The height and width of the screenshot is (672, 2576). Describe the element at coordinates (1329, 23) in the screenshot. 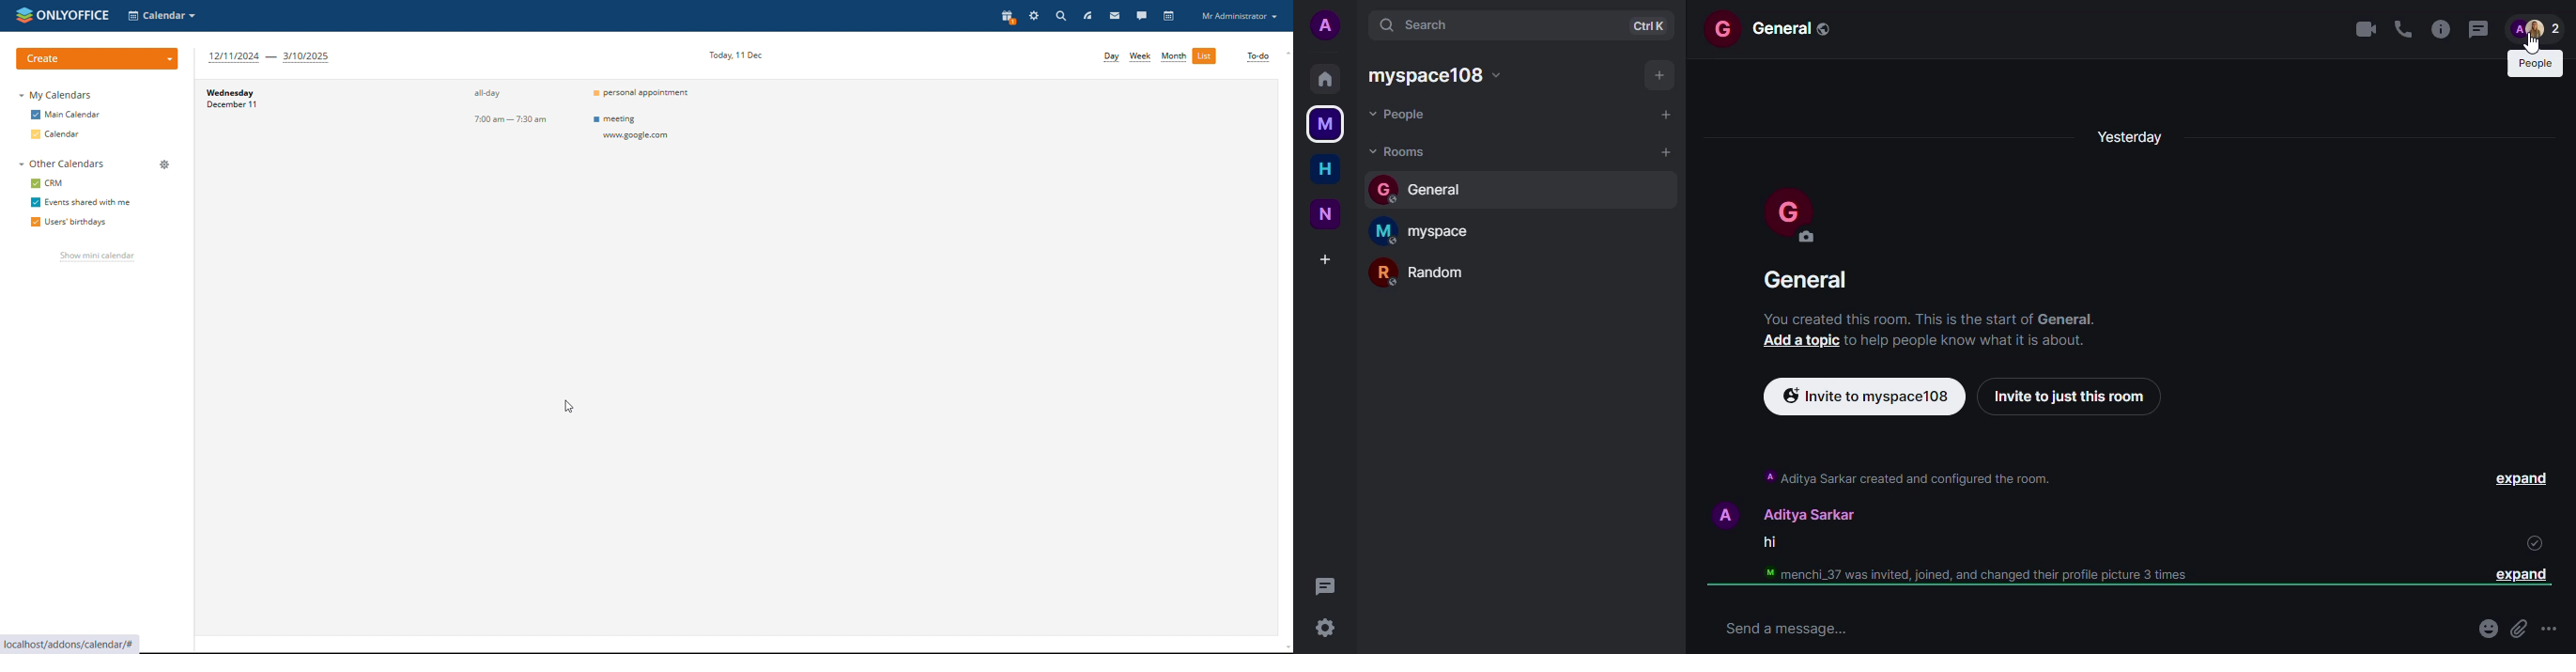

I see `account` at that location.